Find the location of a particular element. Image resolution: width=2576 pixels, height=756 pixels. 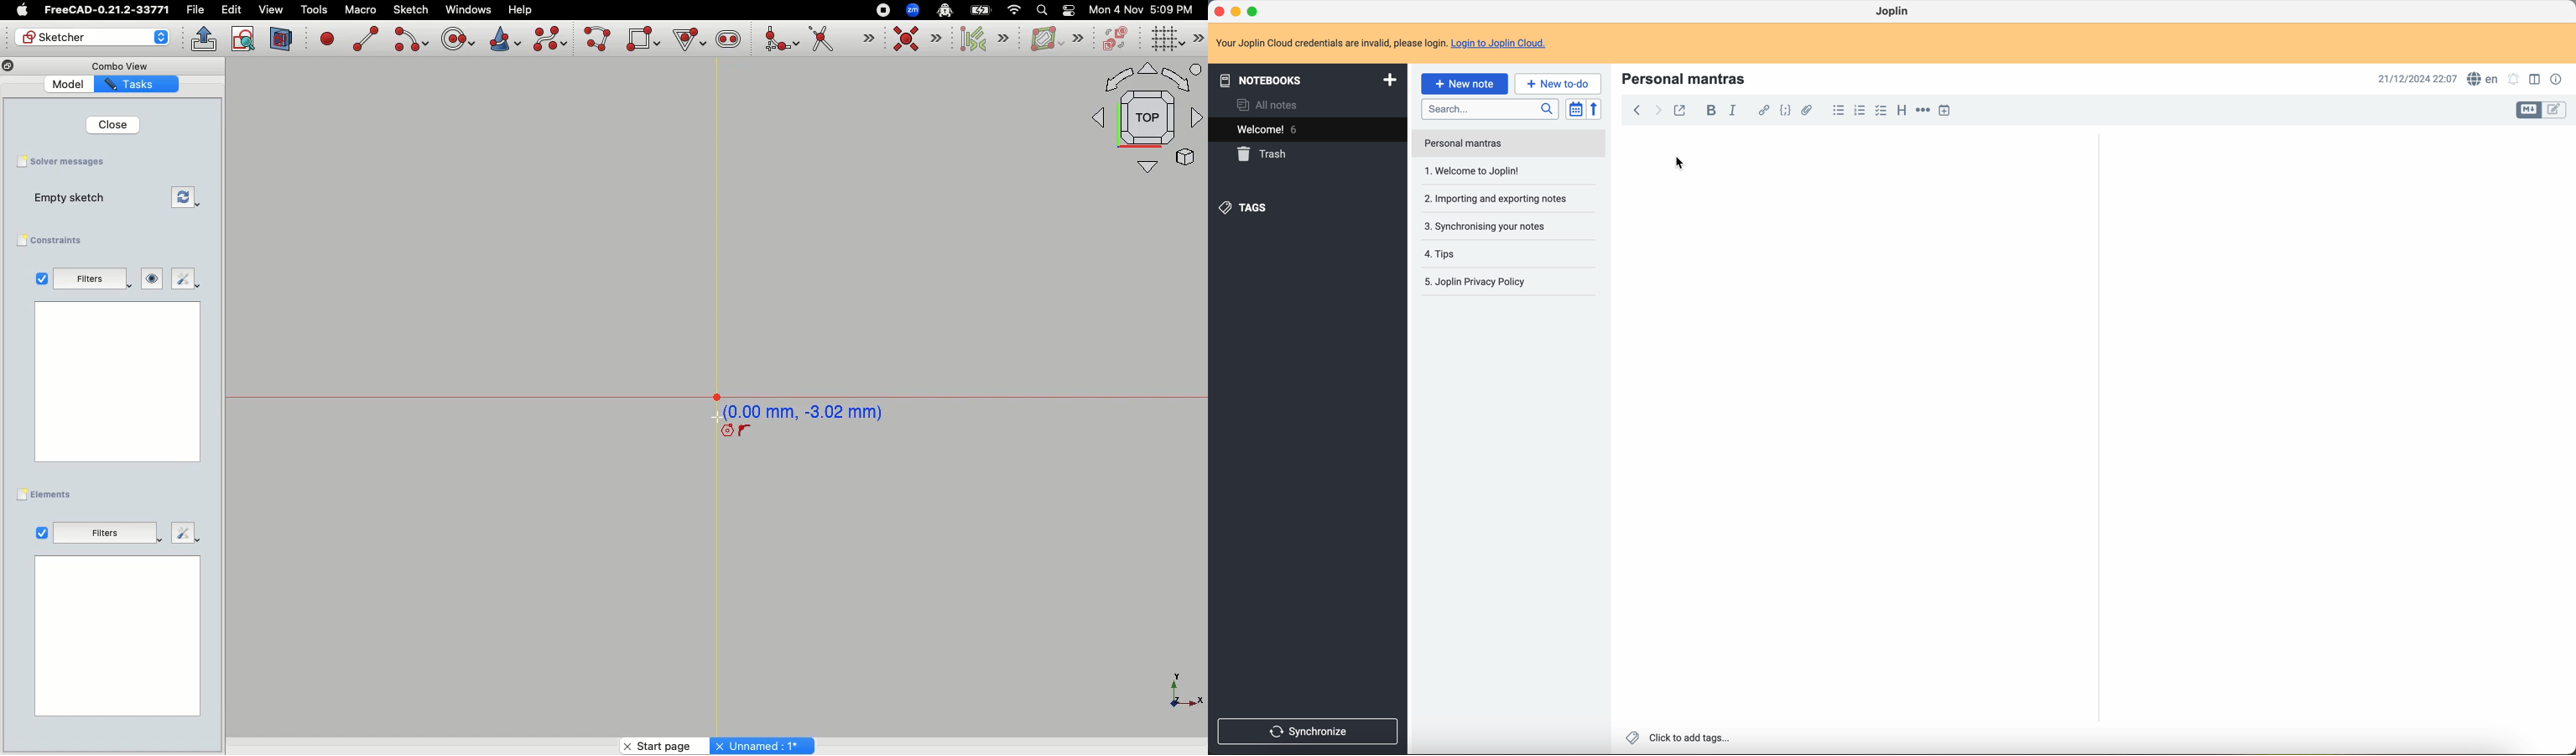

toggle edit layout is located at coordinates (2537, 79).